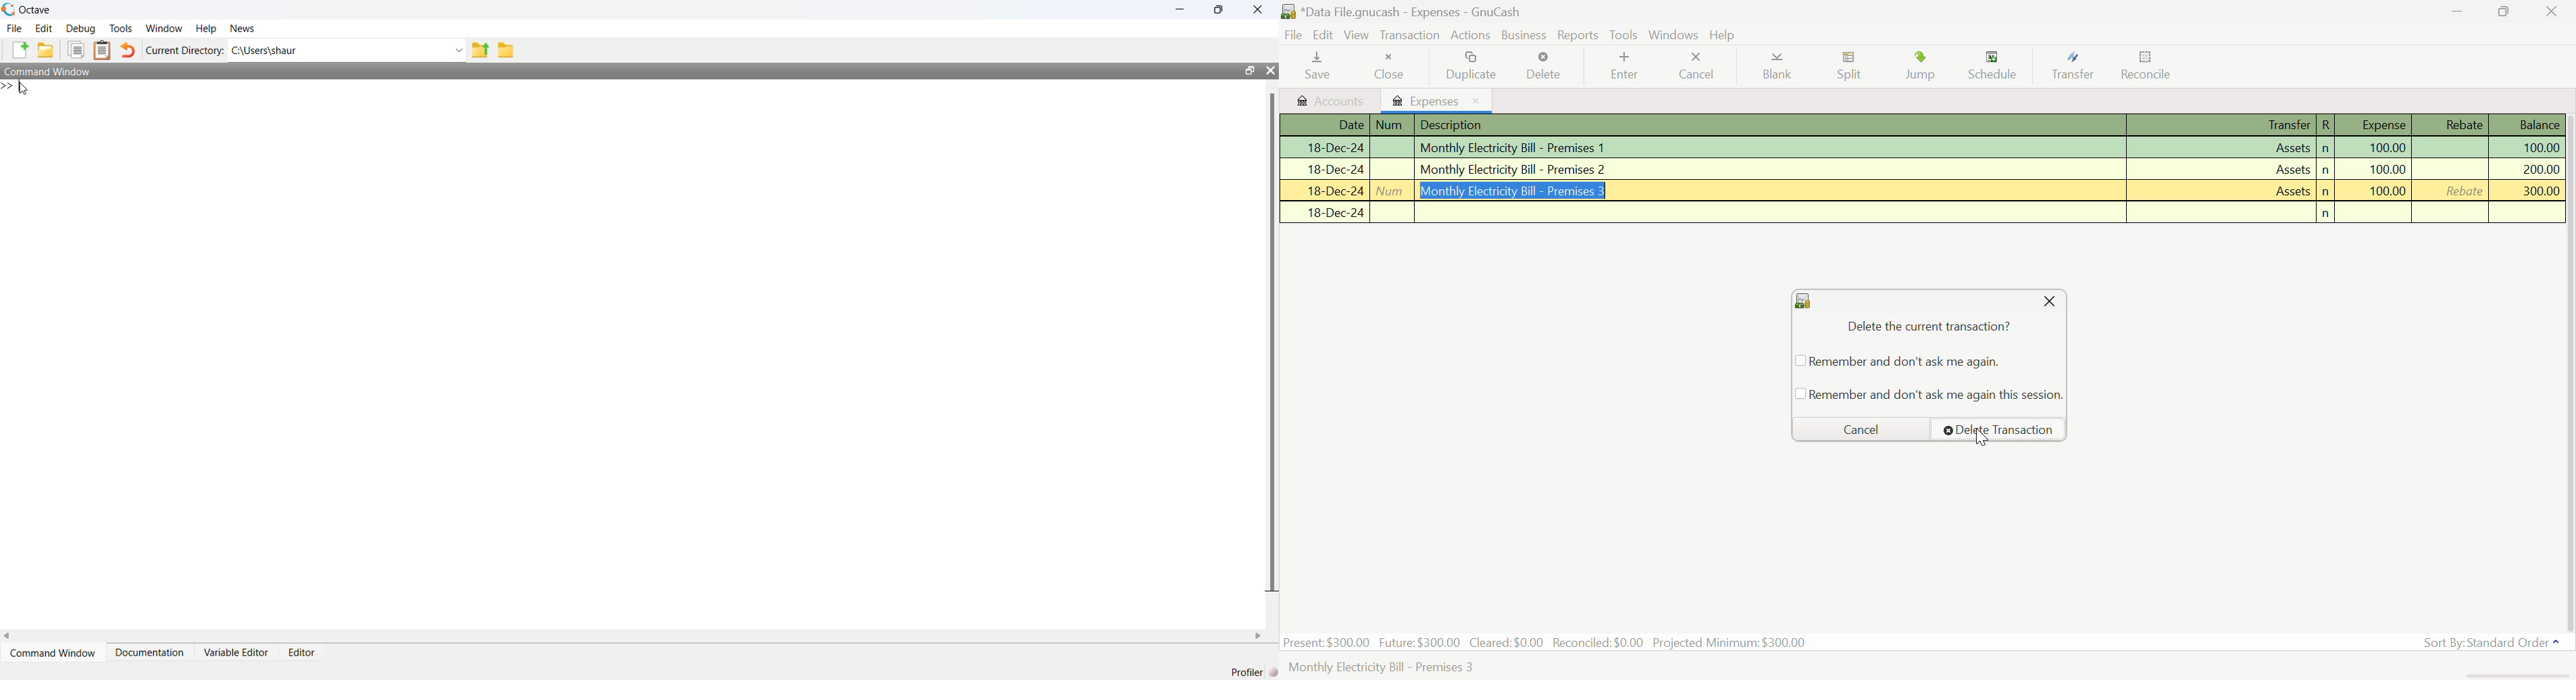 Image resolution: width=2576 pixels, height=700 pixels. I want to click on Duplicate, so click(1468, 66).